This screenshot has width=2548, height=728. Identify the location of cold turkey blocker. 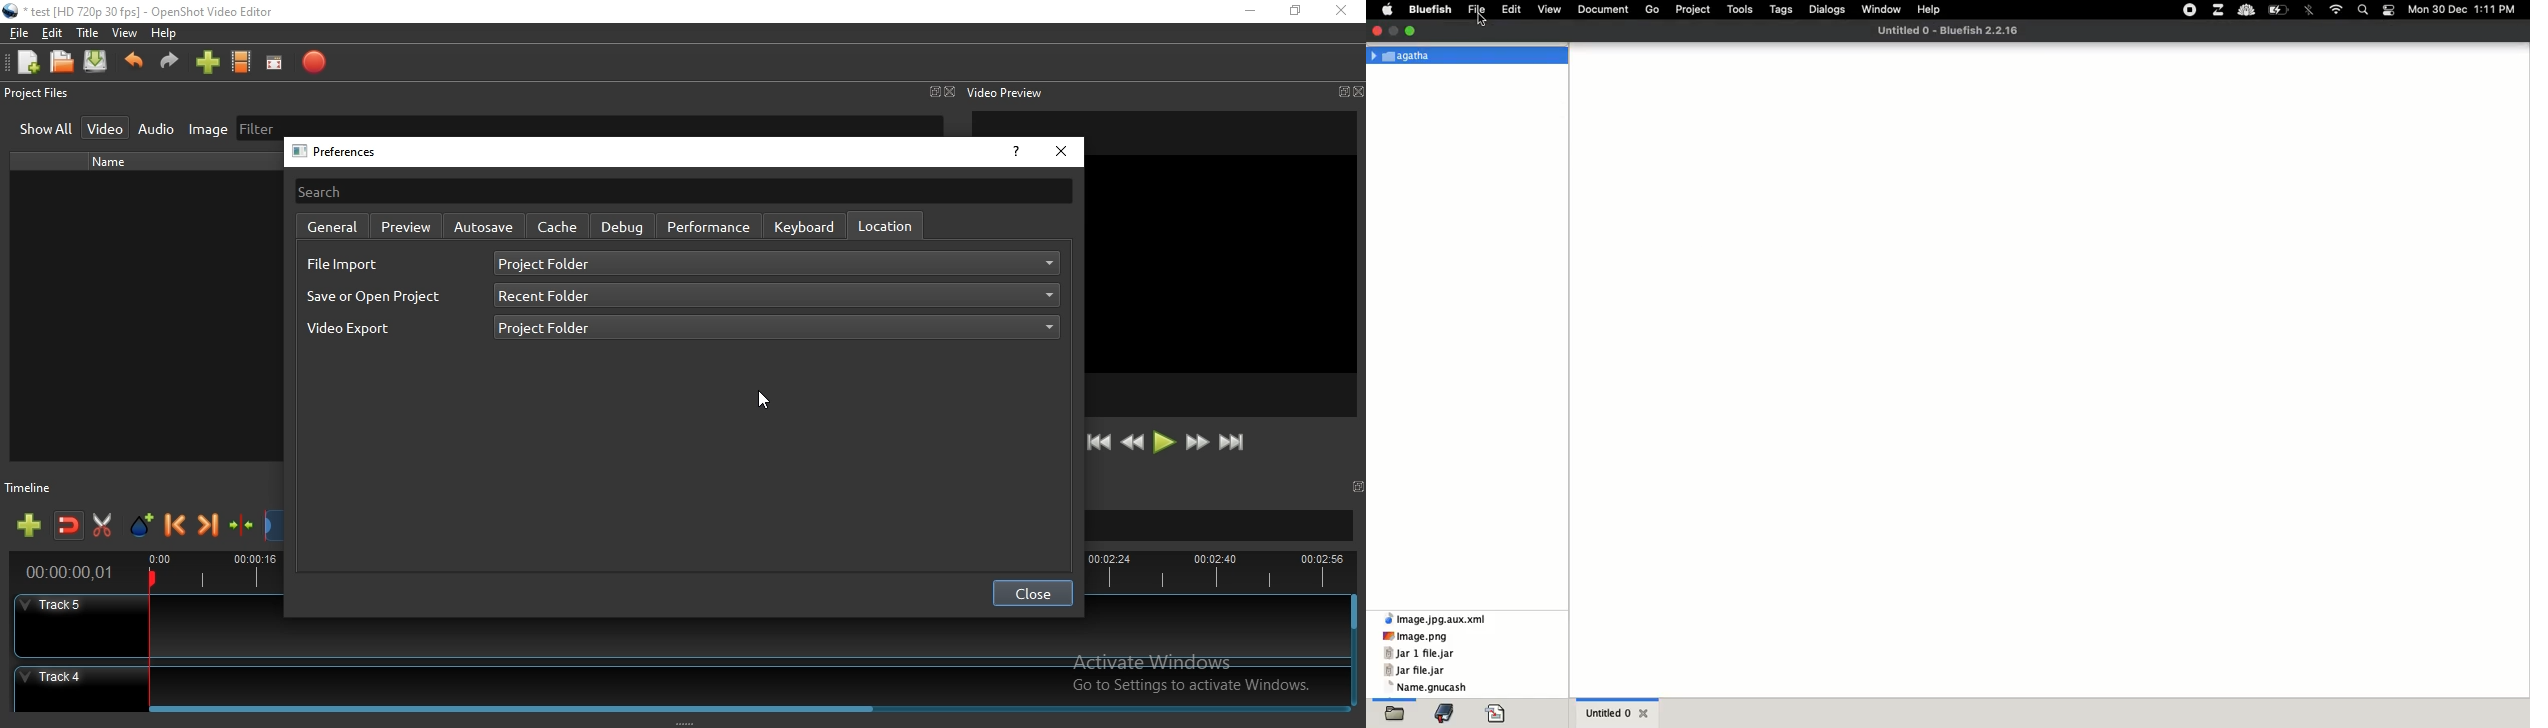
(2248, 11).